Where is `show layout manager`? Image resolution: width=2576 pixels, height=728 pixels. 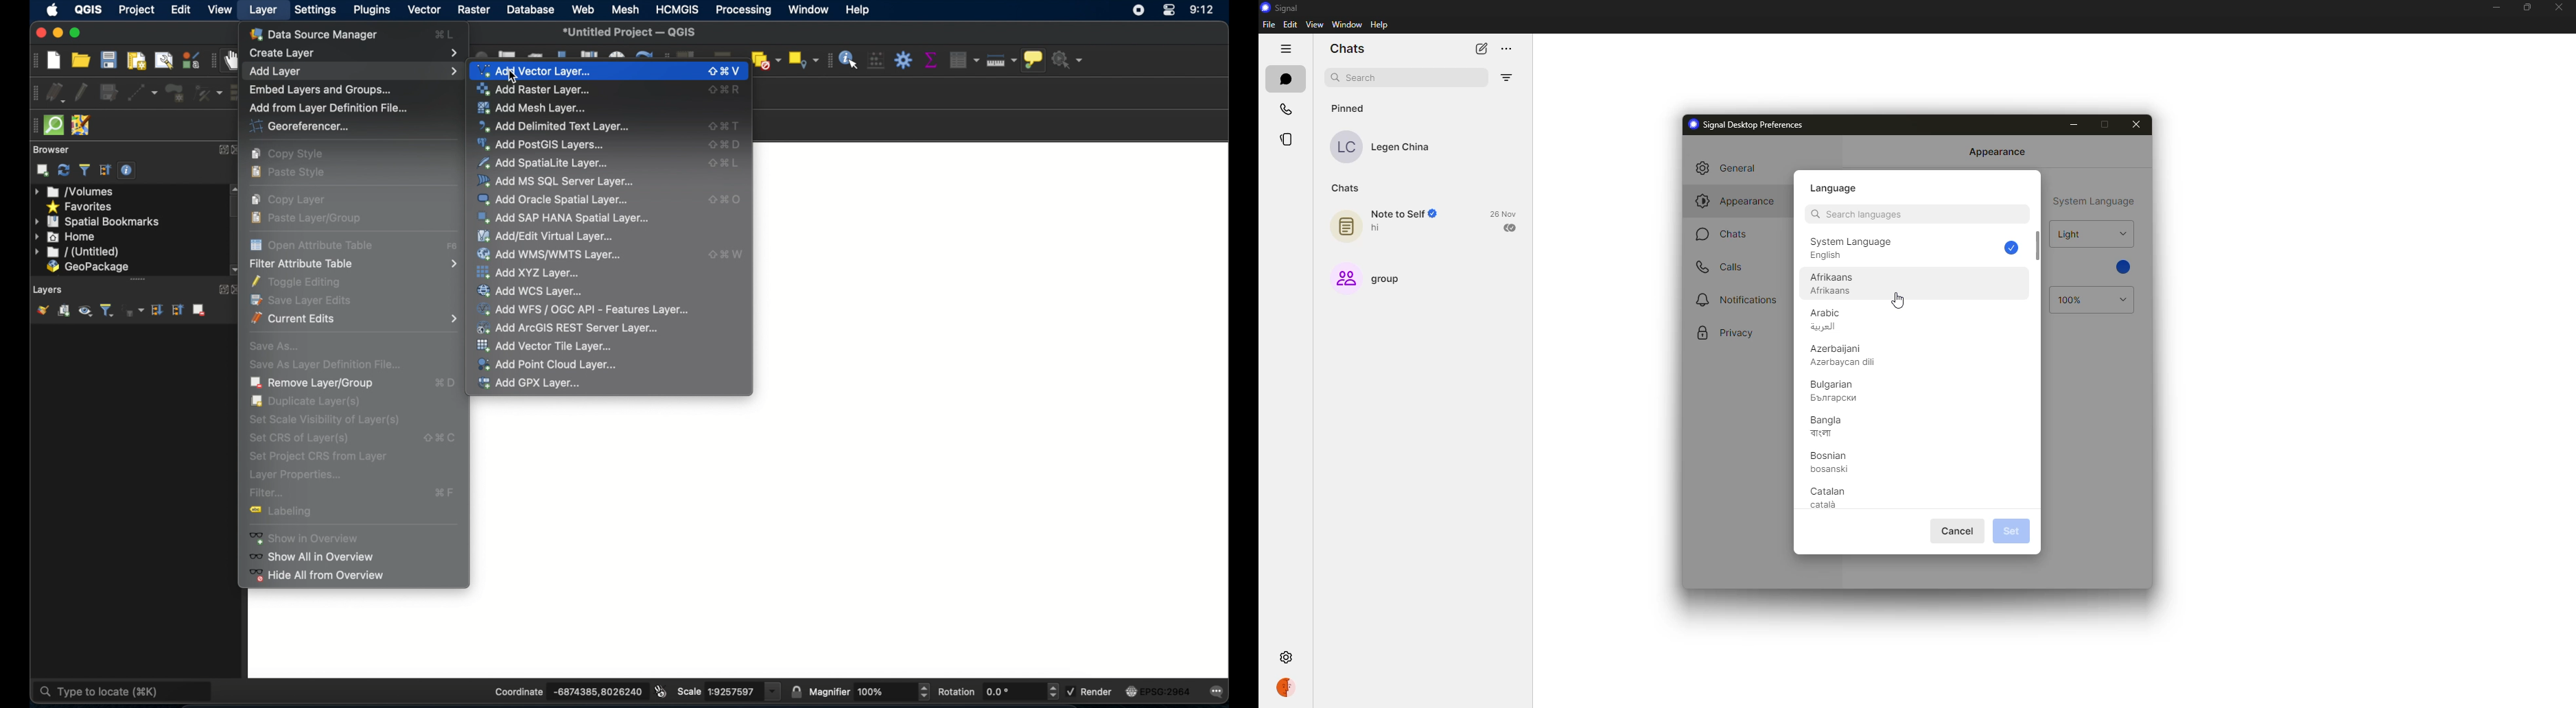 show layout manager is located at coordinates (163, 60).